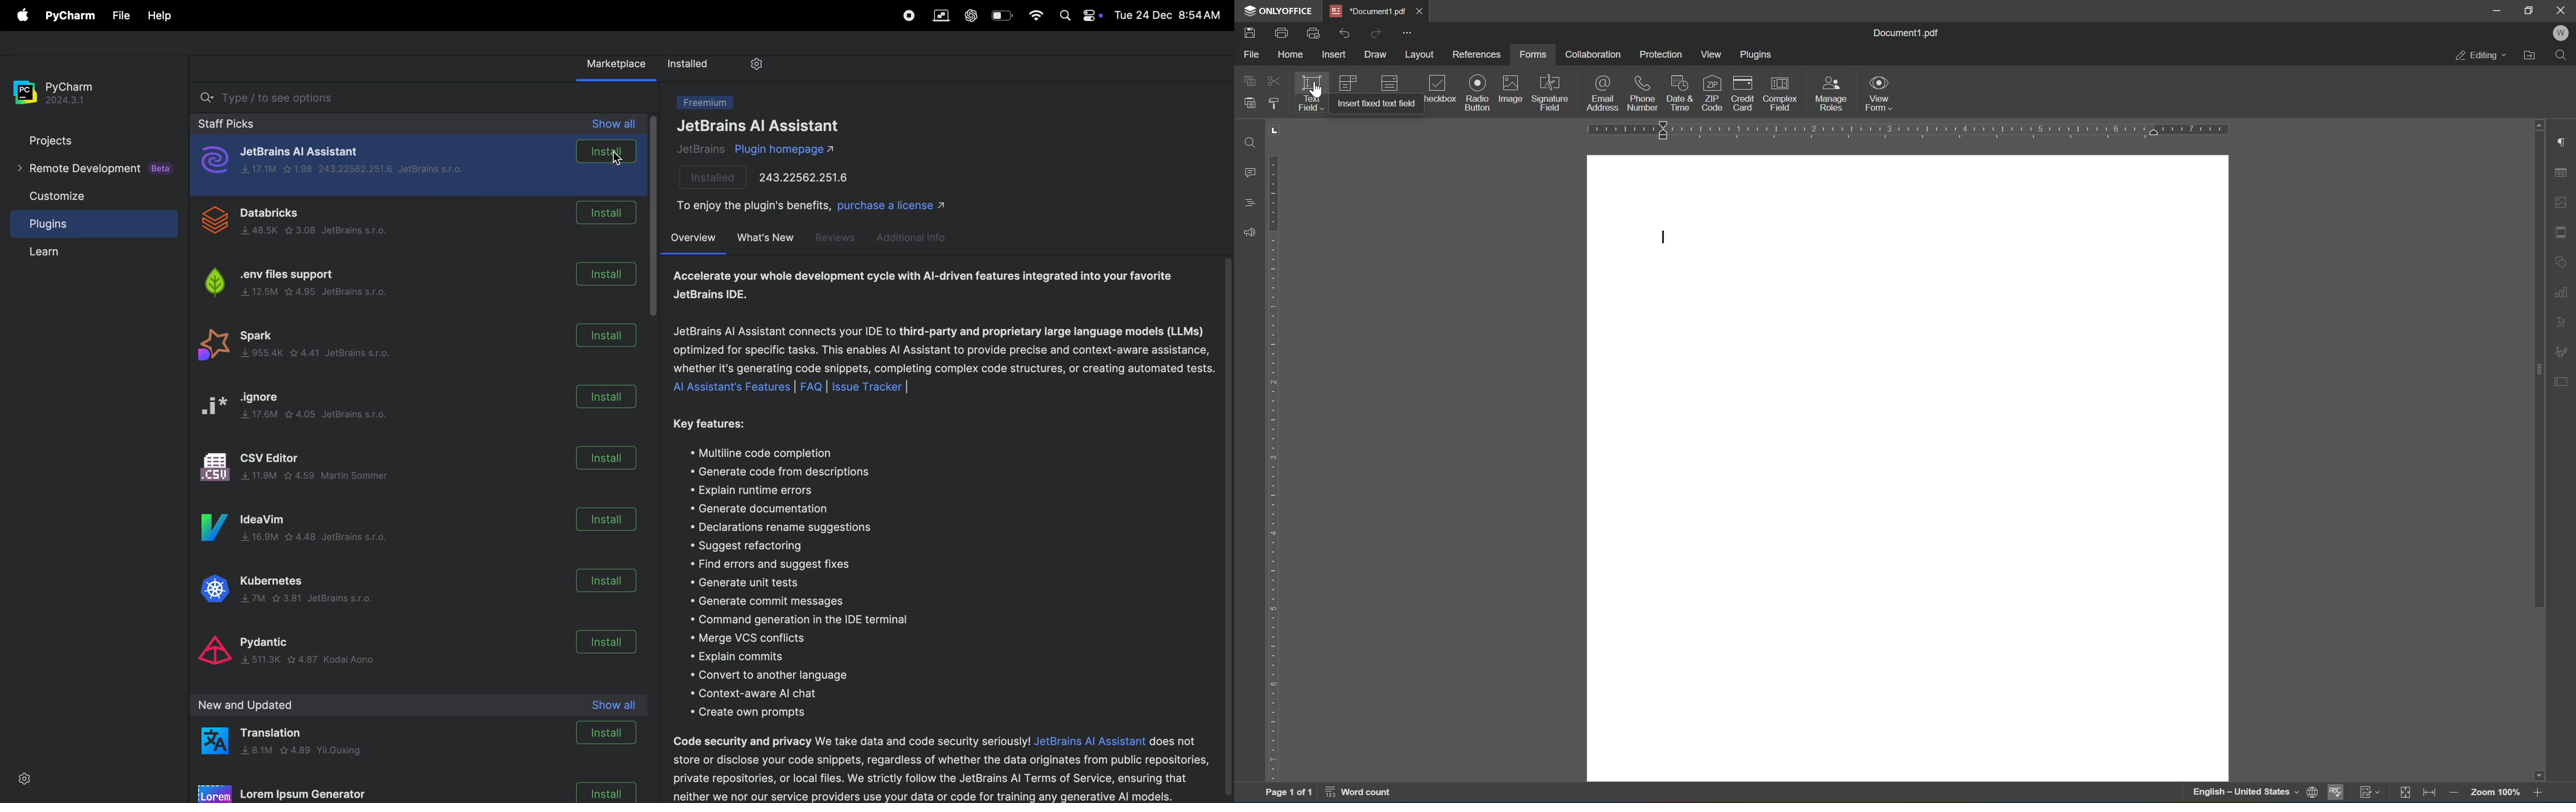 Image resolution: width=2576 pixels, height=812 pixels. Describe the element at coordinates (1479, 92) in the screenshot. I see `radio button` at that location.